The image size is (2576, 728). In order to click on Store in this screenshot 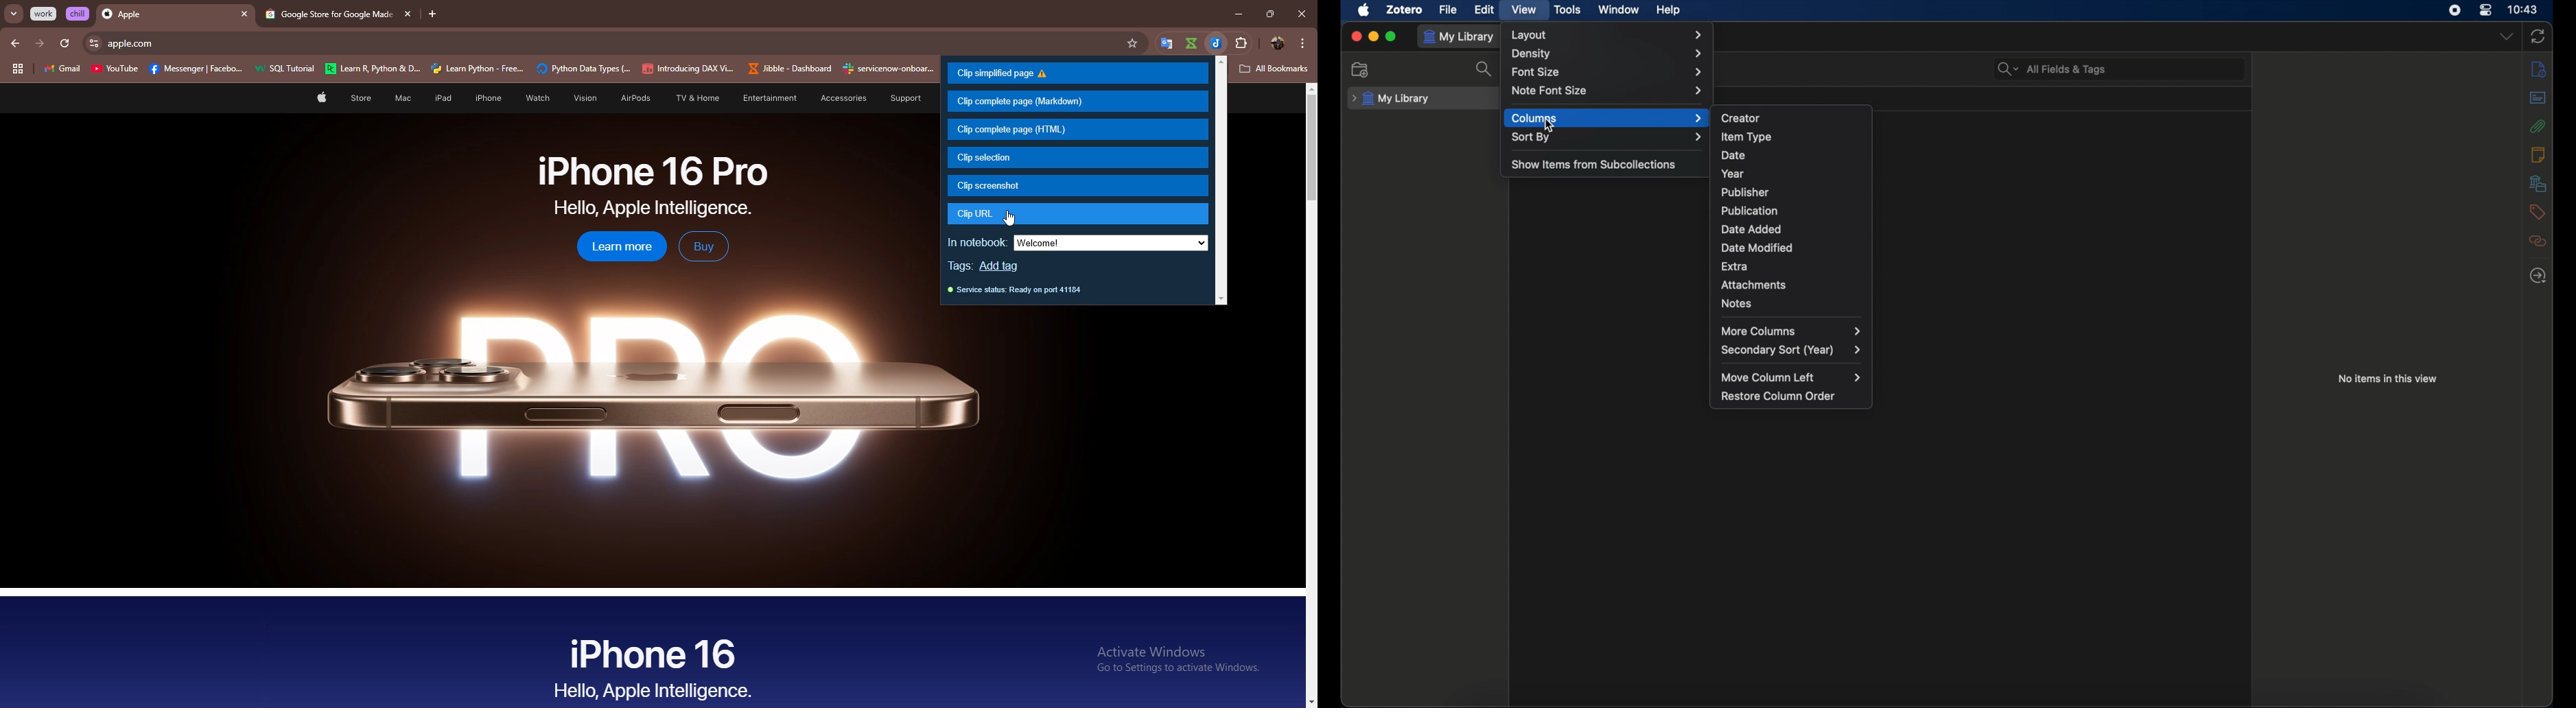, I will do `click(361, 99)`.